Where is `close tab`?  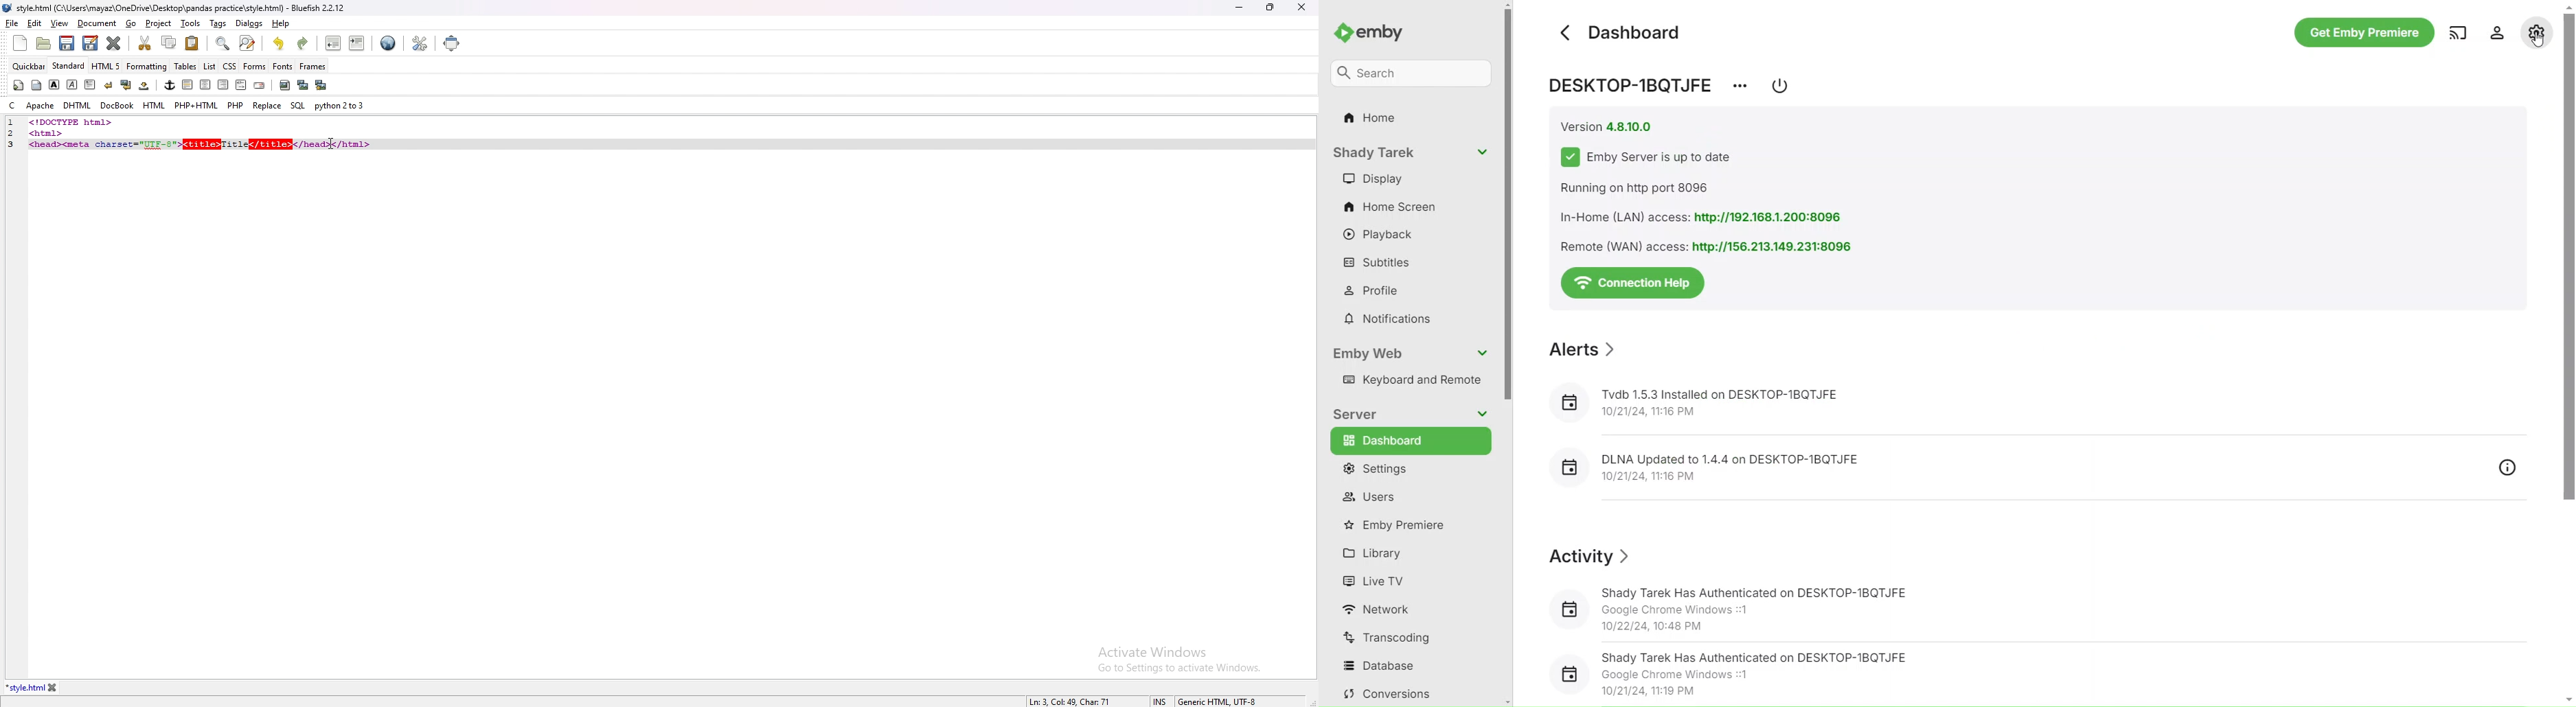
close tab is located at coordinates (53, 688).